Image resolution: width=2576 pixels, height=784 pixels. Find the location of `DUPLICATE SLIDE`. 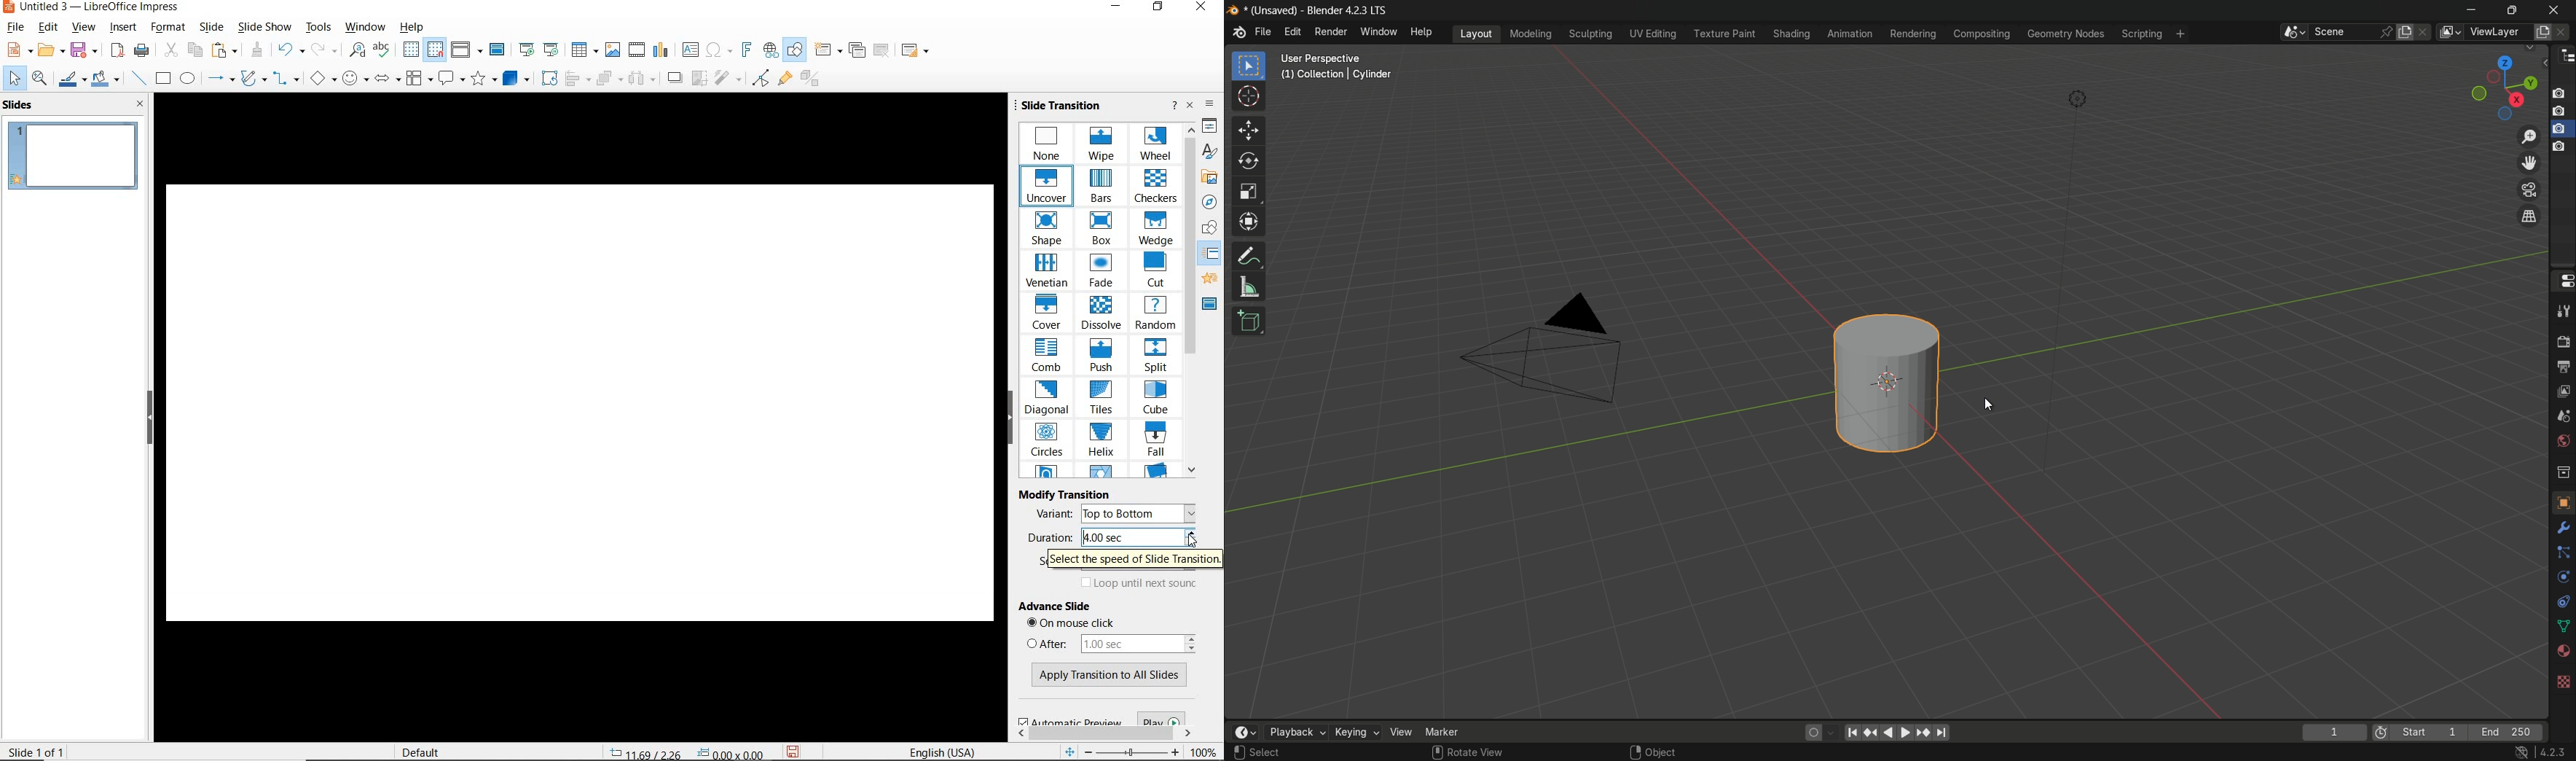

DUPLICATE SLIDE is located at coordinates (857, 50).